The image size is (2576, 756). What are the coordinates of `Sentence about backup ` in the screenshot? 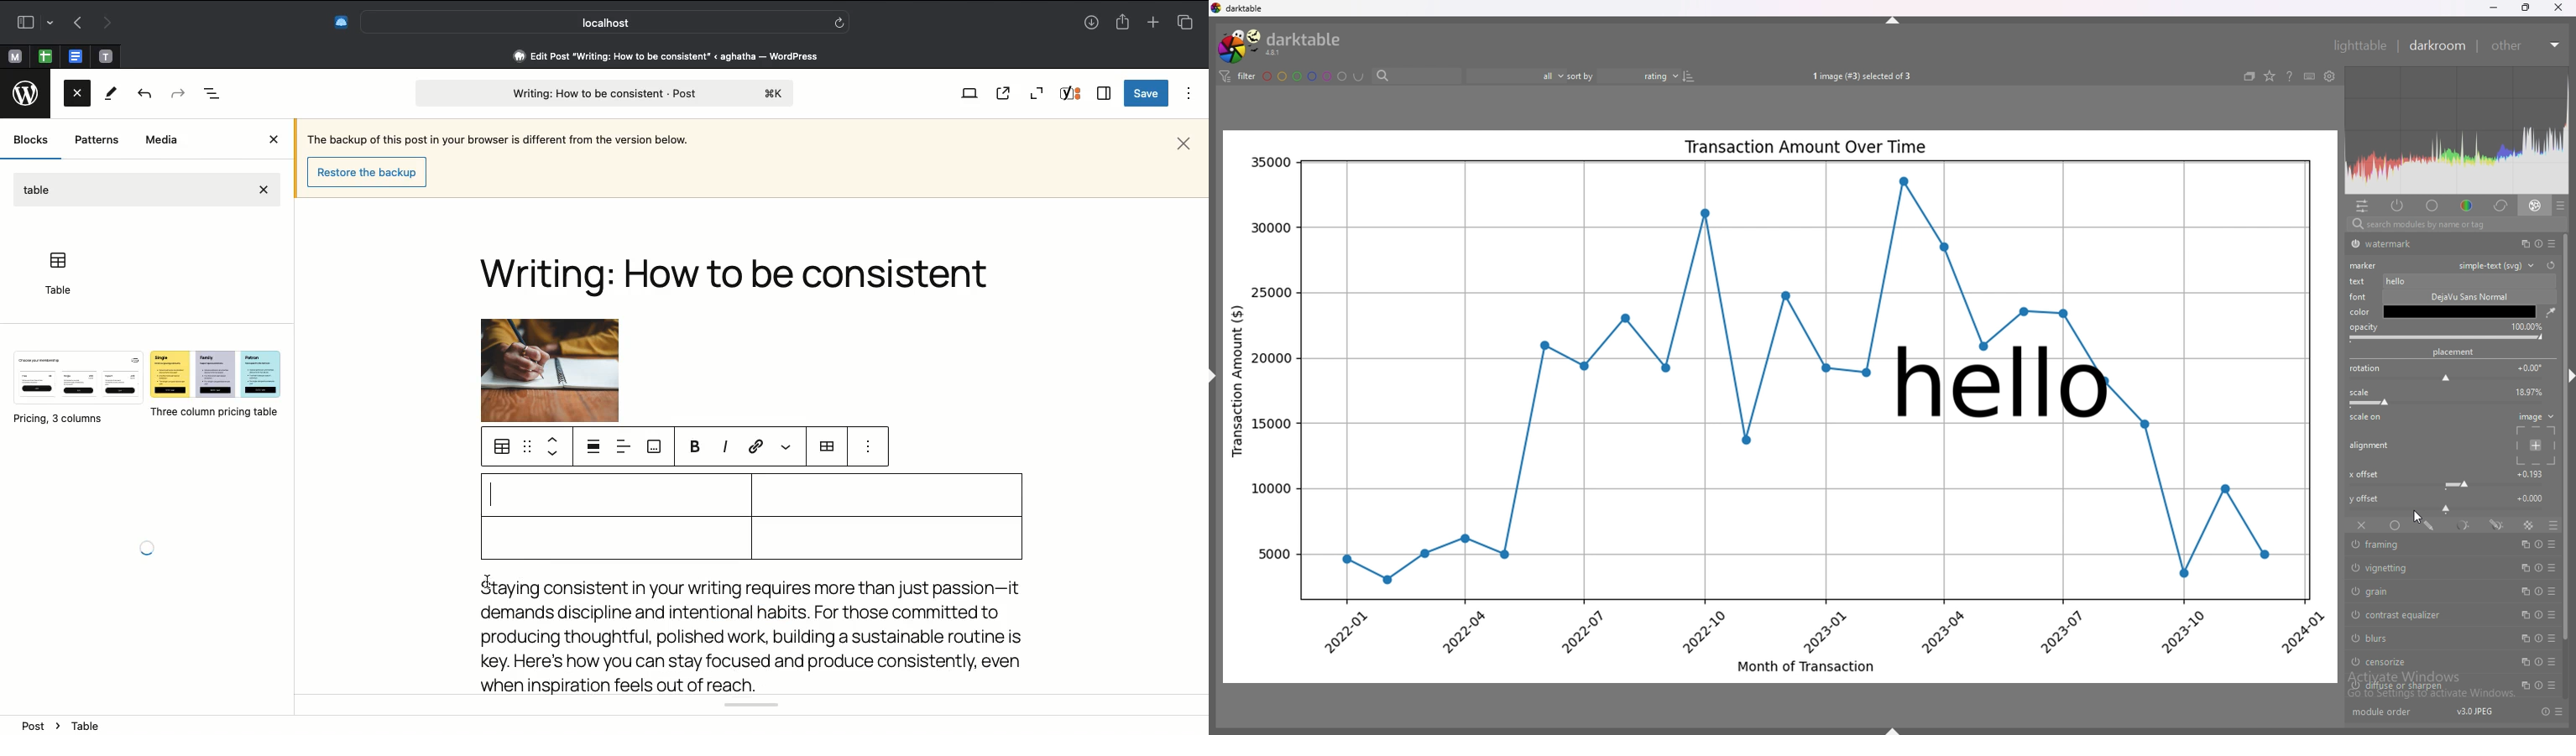 It's located at (496, 138).